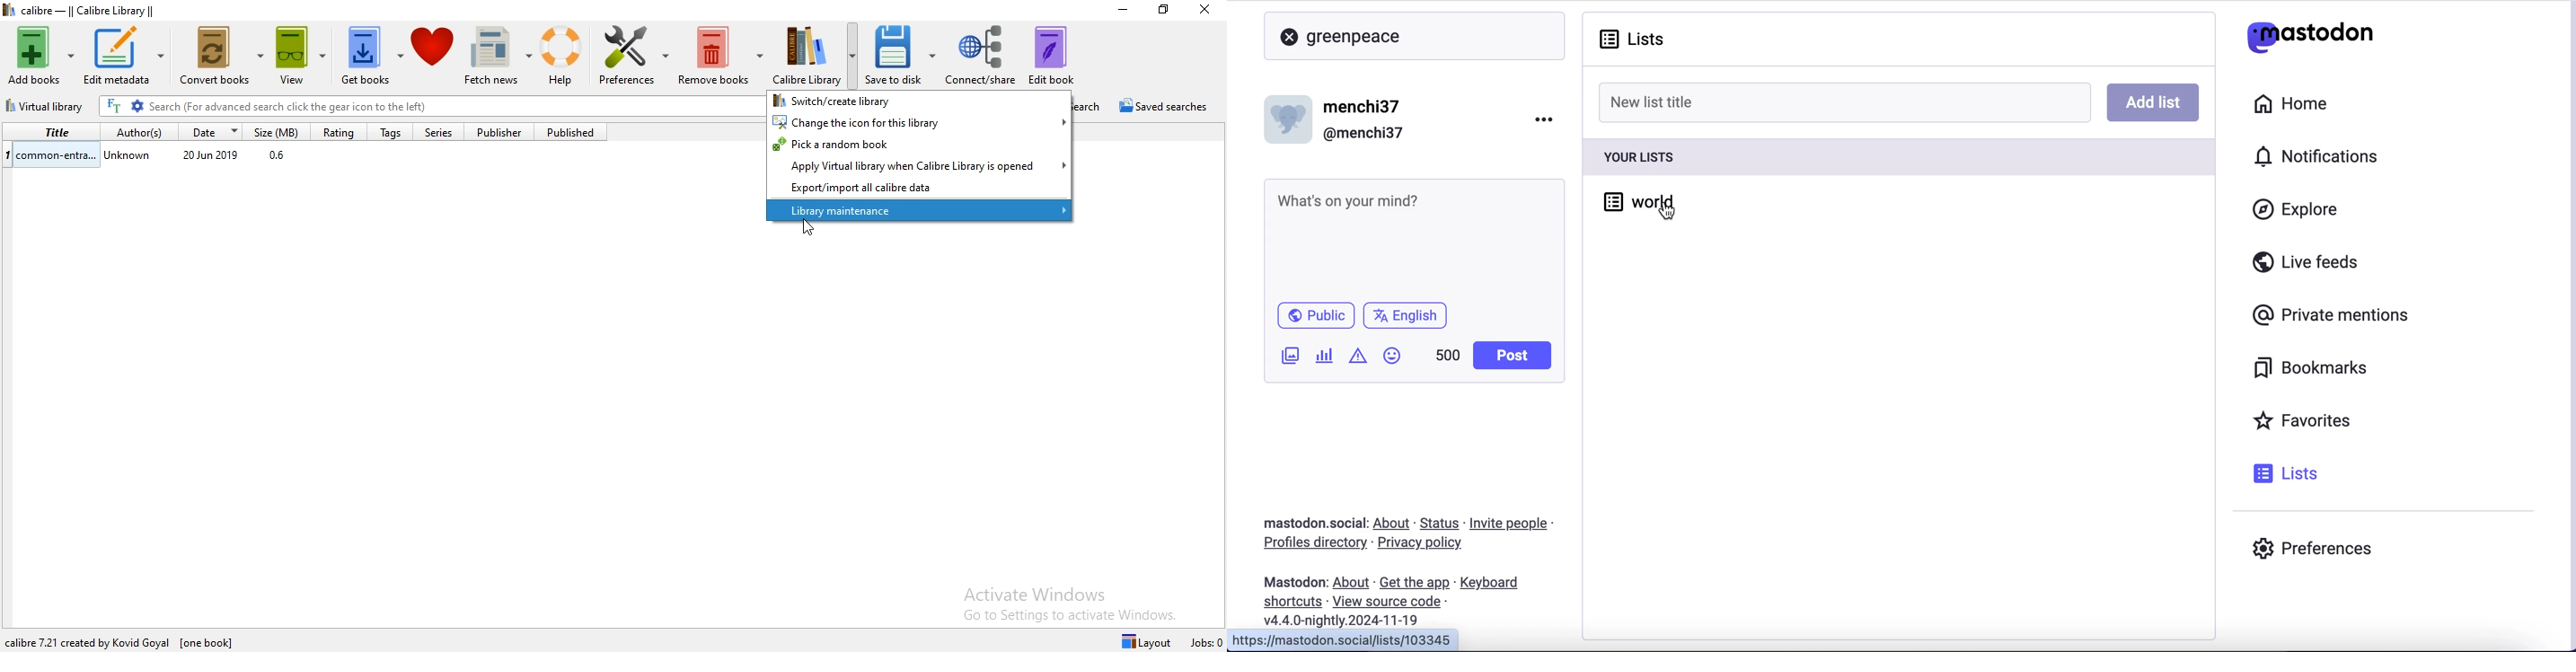 The image size is (2576, 672). What do you see at coordinates (281, 157) in the screenshot?
I see `0.6` at bounding box center [281, 157].